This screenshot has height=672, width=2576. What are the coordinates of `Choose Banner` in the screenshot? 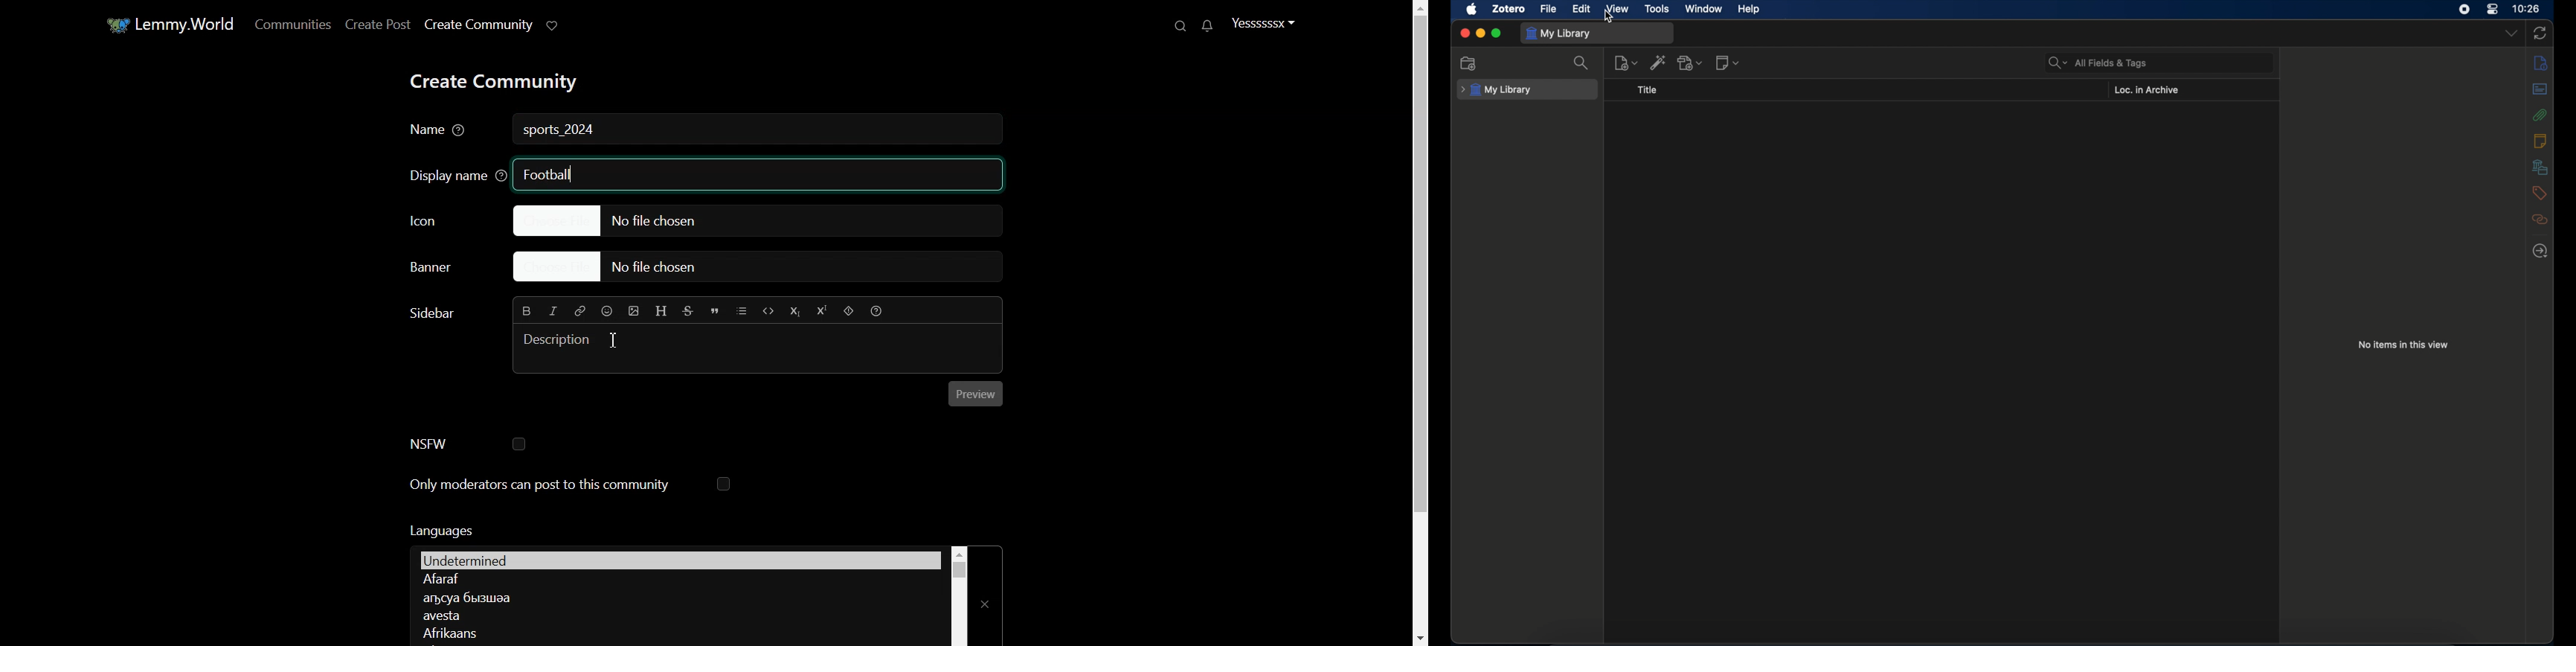 It's located at (443, 269).